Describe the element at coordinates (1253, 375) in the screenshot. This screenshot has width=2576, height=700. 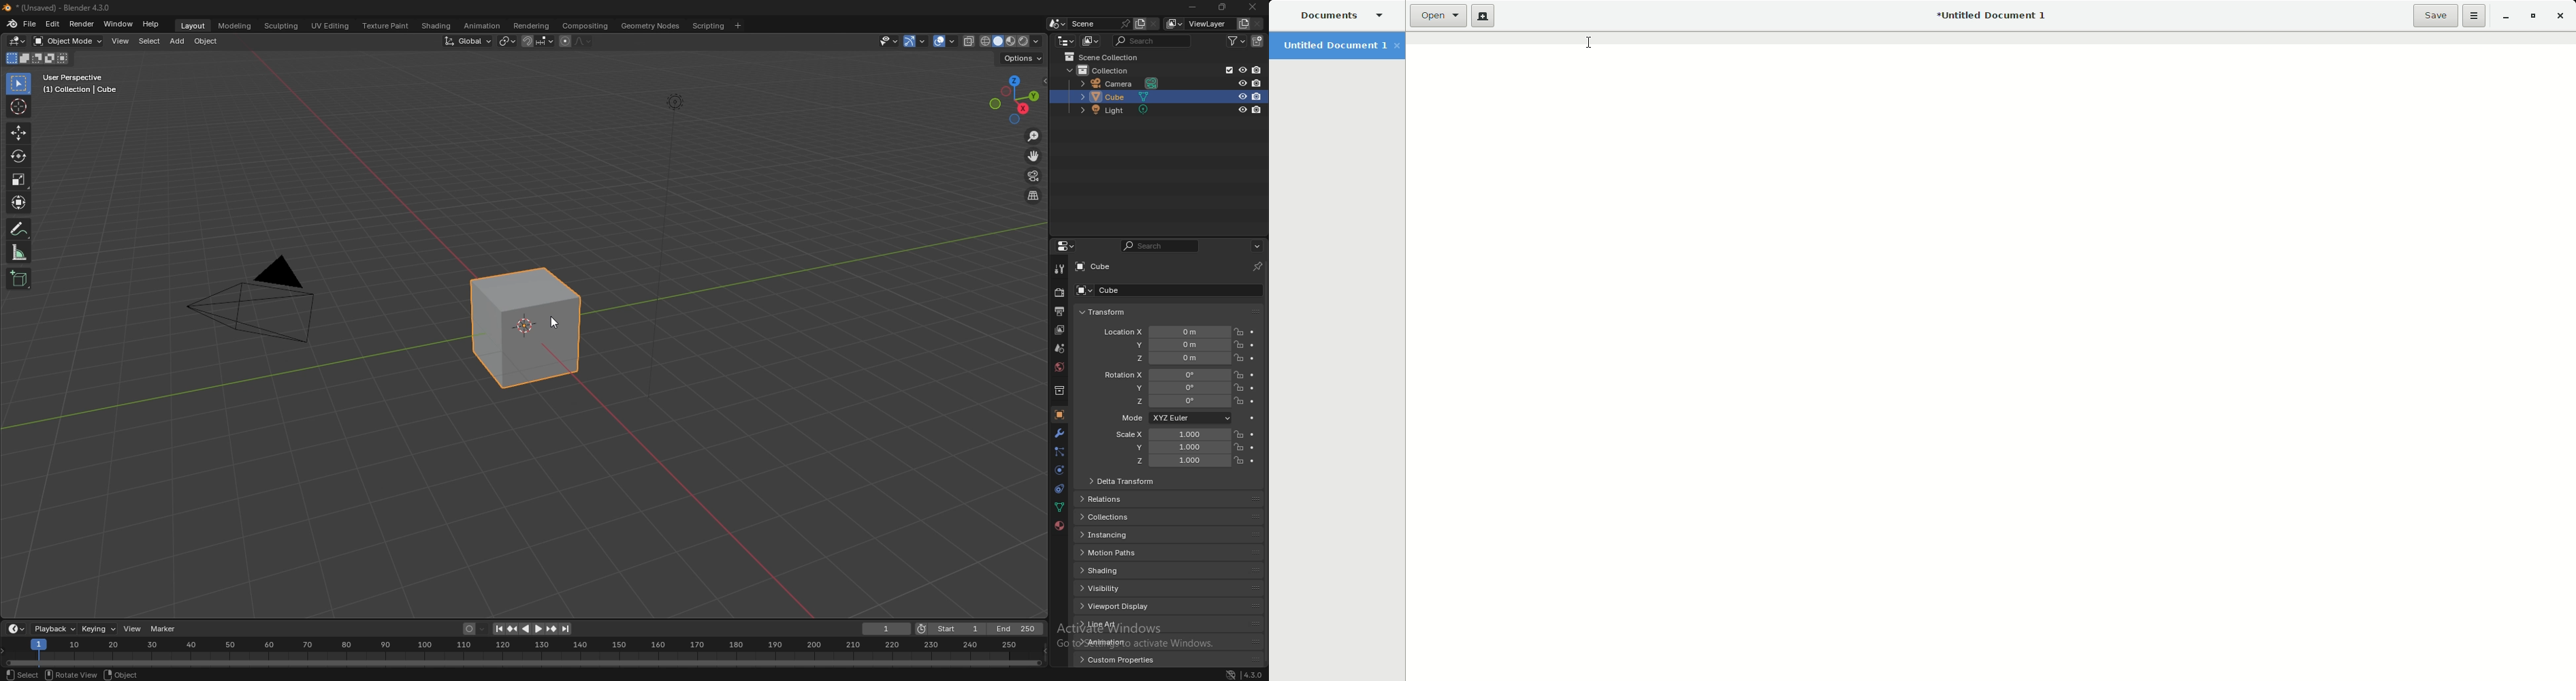
I see `animate property` at that location.